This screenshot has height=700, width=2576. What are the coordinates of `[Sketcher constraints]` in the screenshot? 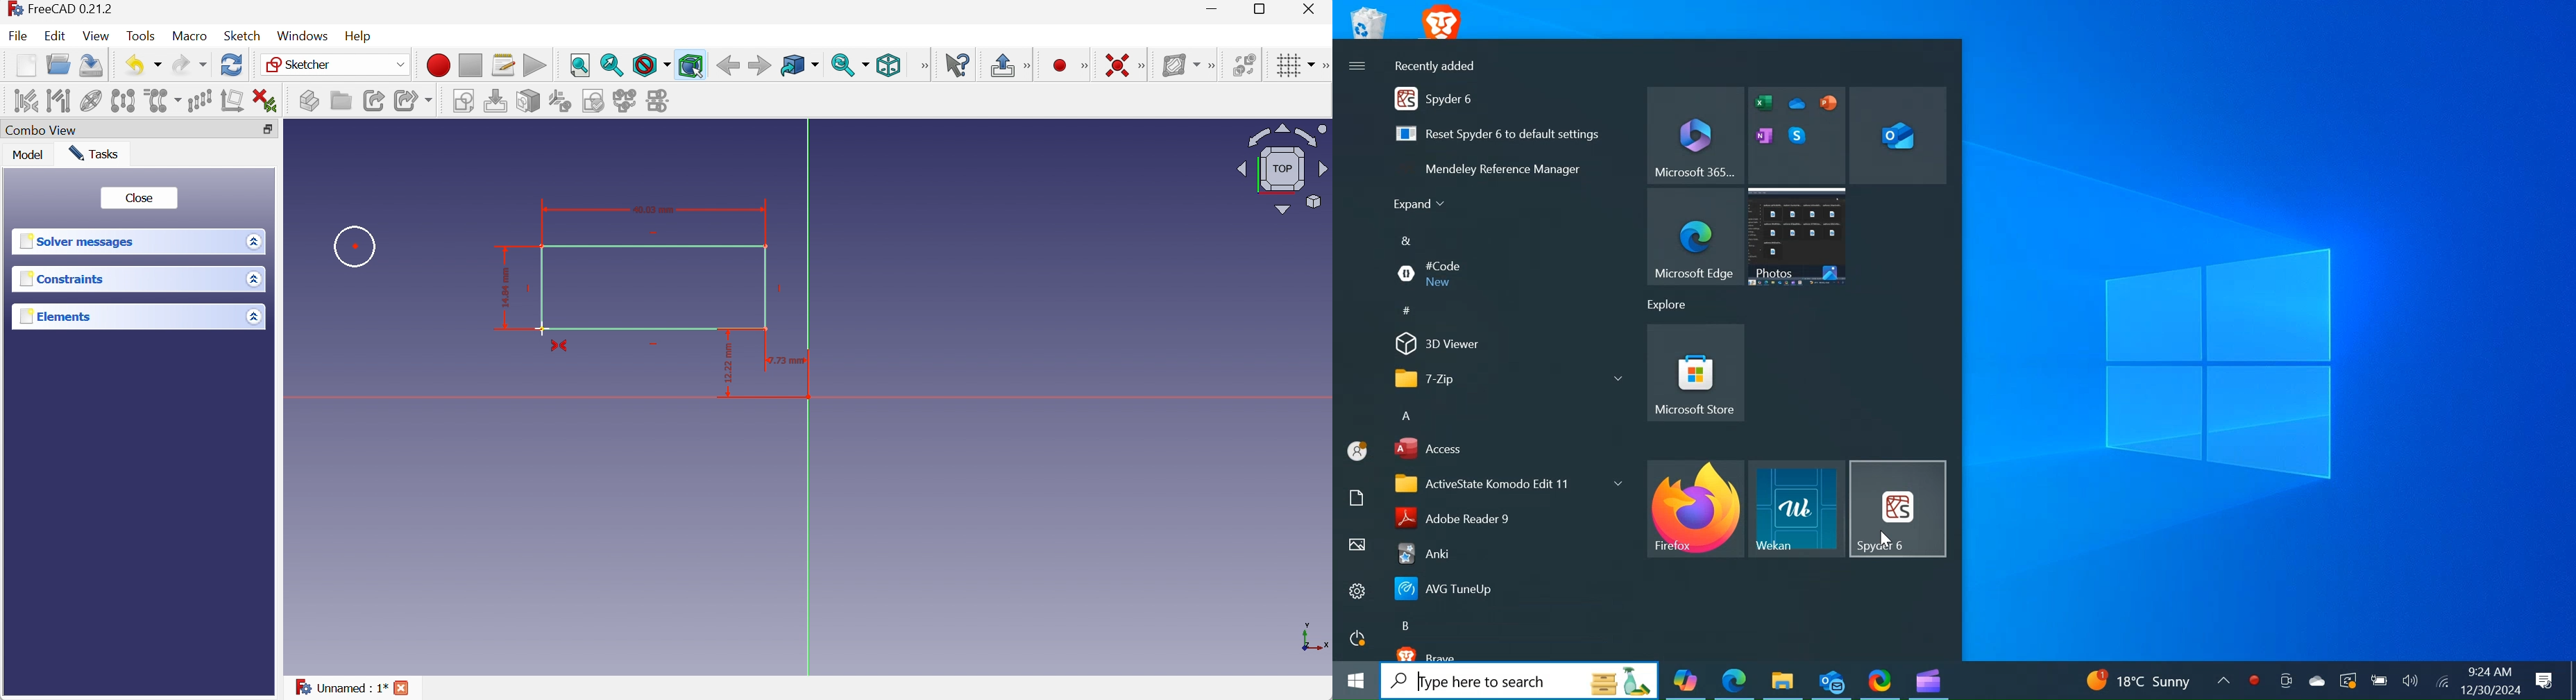 It's located at (1145, 65).